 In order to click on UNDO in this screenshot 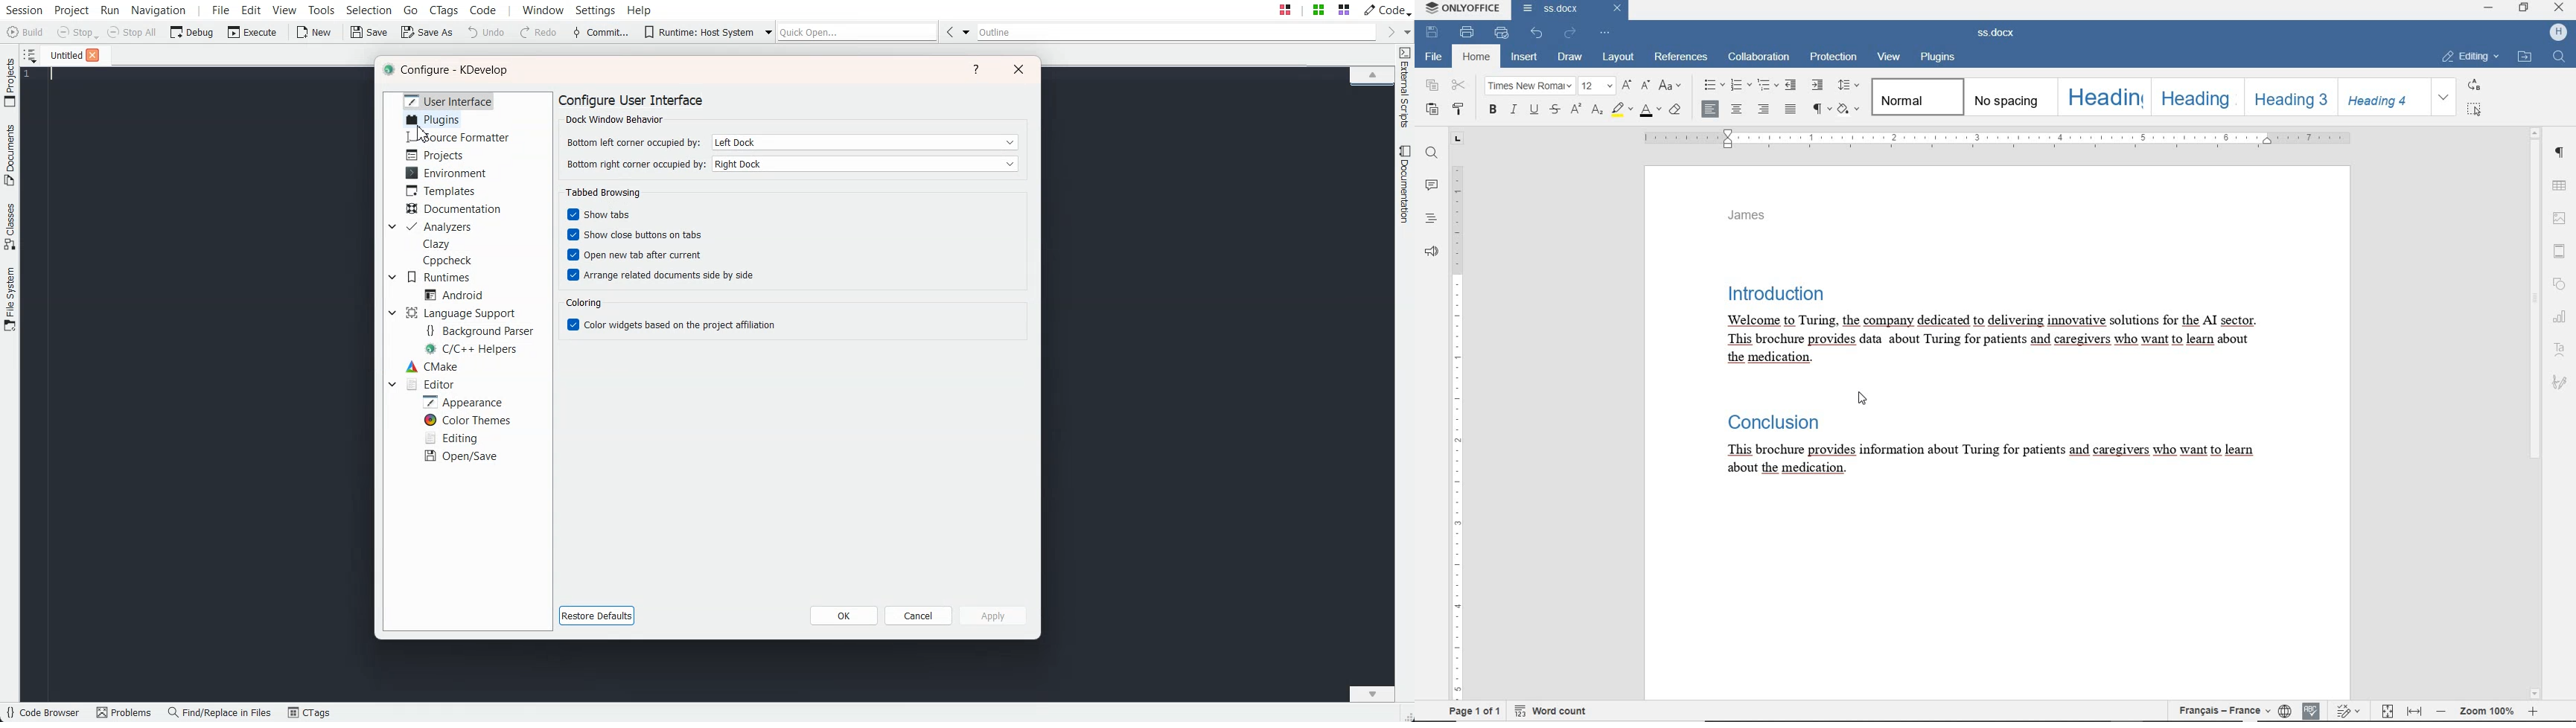, I will do `click(1534, 33)`.